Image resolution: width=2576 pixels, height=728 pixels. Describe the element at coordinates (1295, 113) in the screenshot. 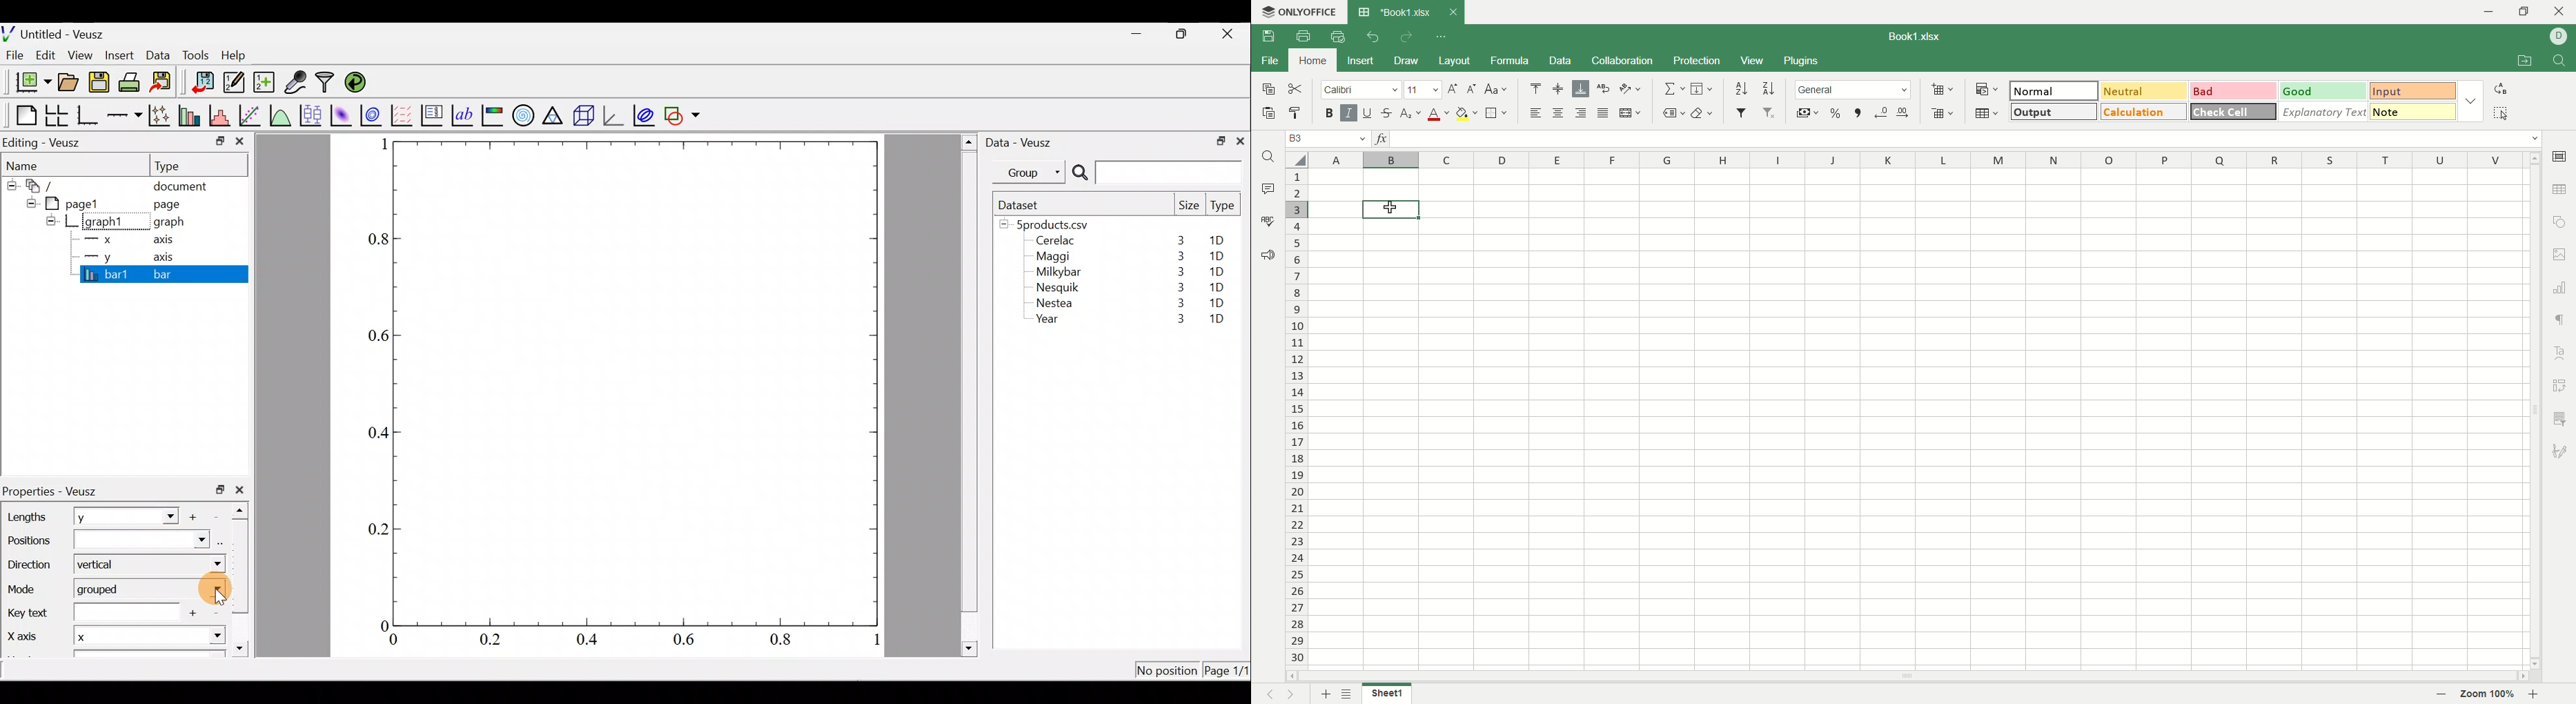

I see `copy style` at that location.